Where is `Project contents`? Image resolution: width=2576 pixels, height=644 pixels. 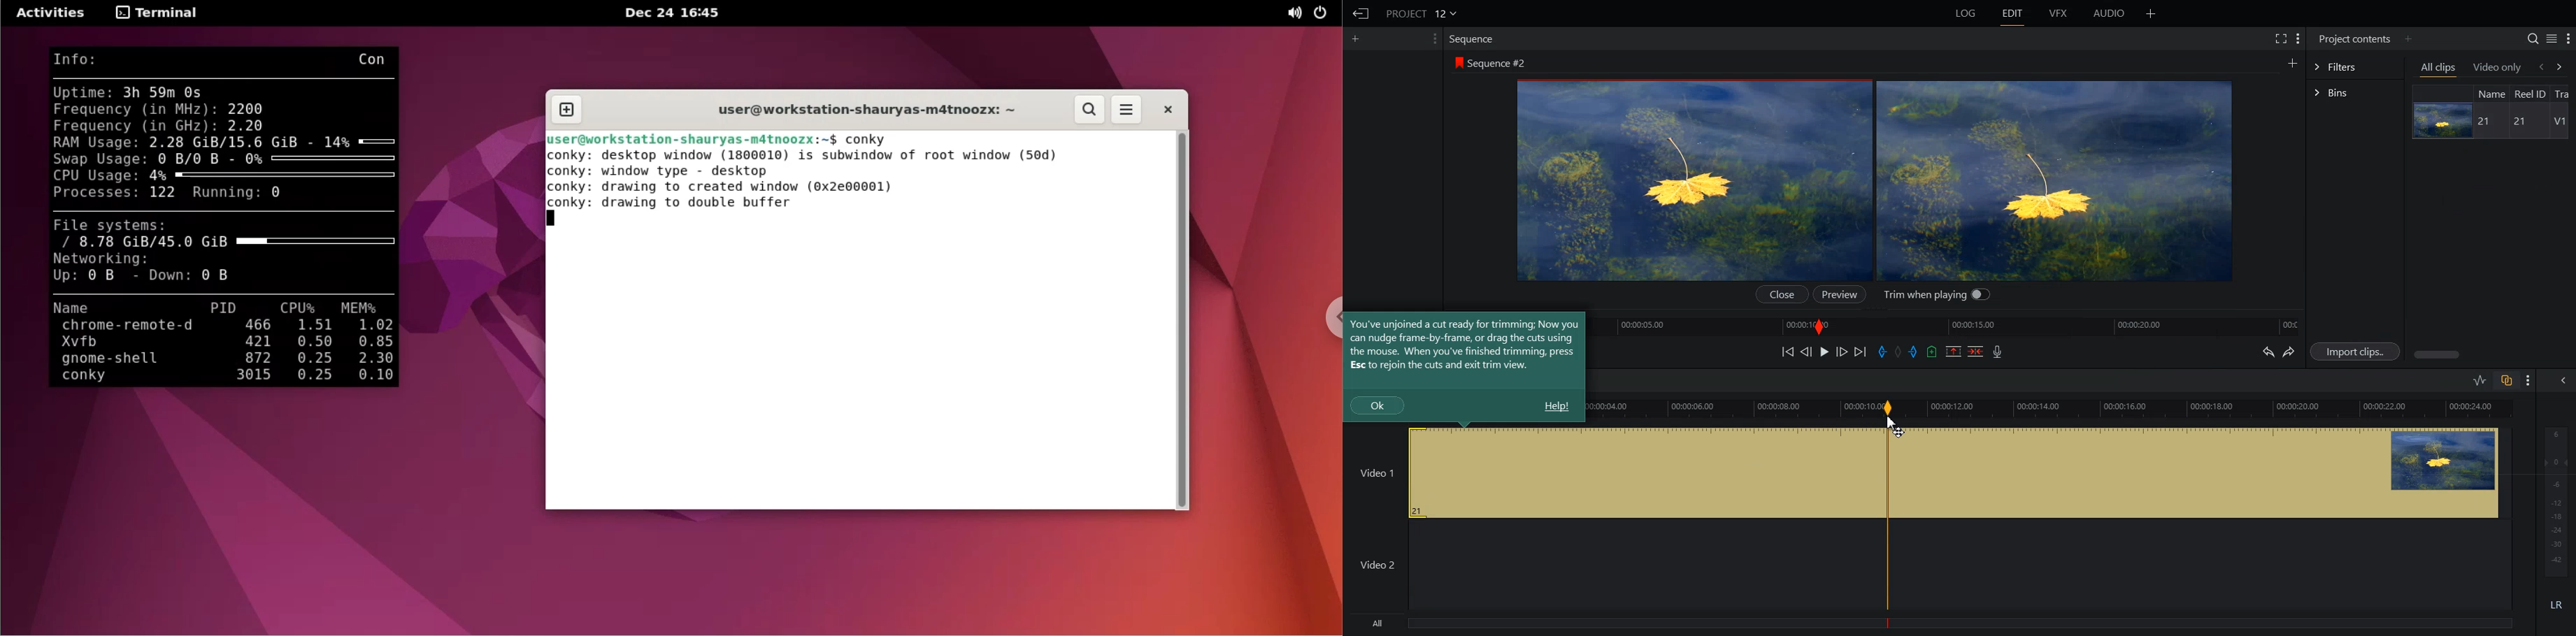
Project contents is located at coordinates (2355, 39).